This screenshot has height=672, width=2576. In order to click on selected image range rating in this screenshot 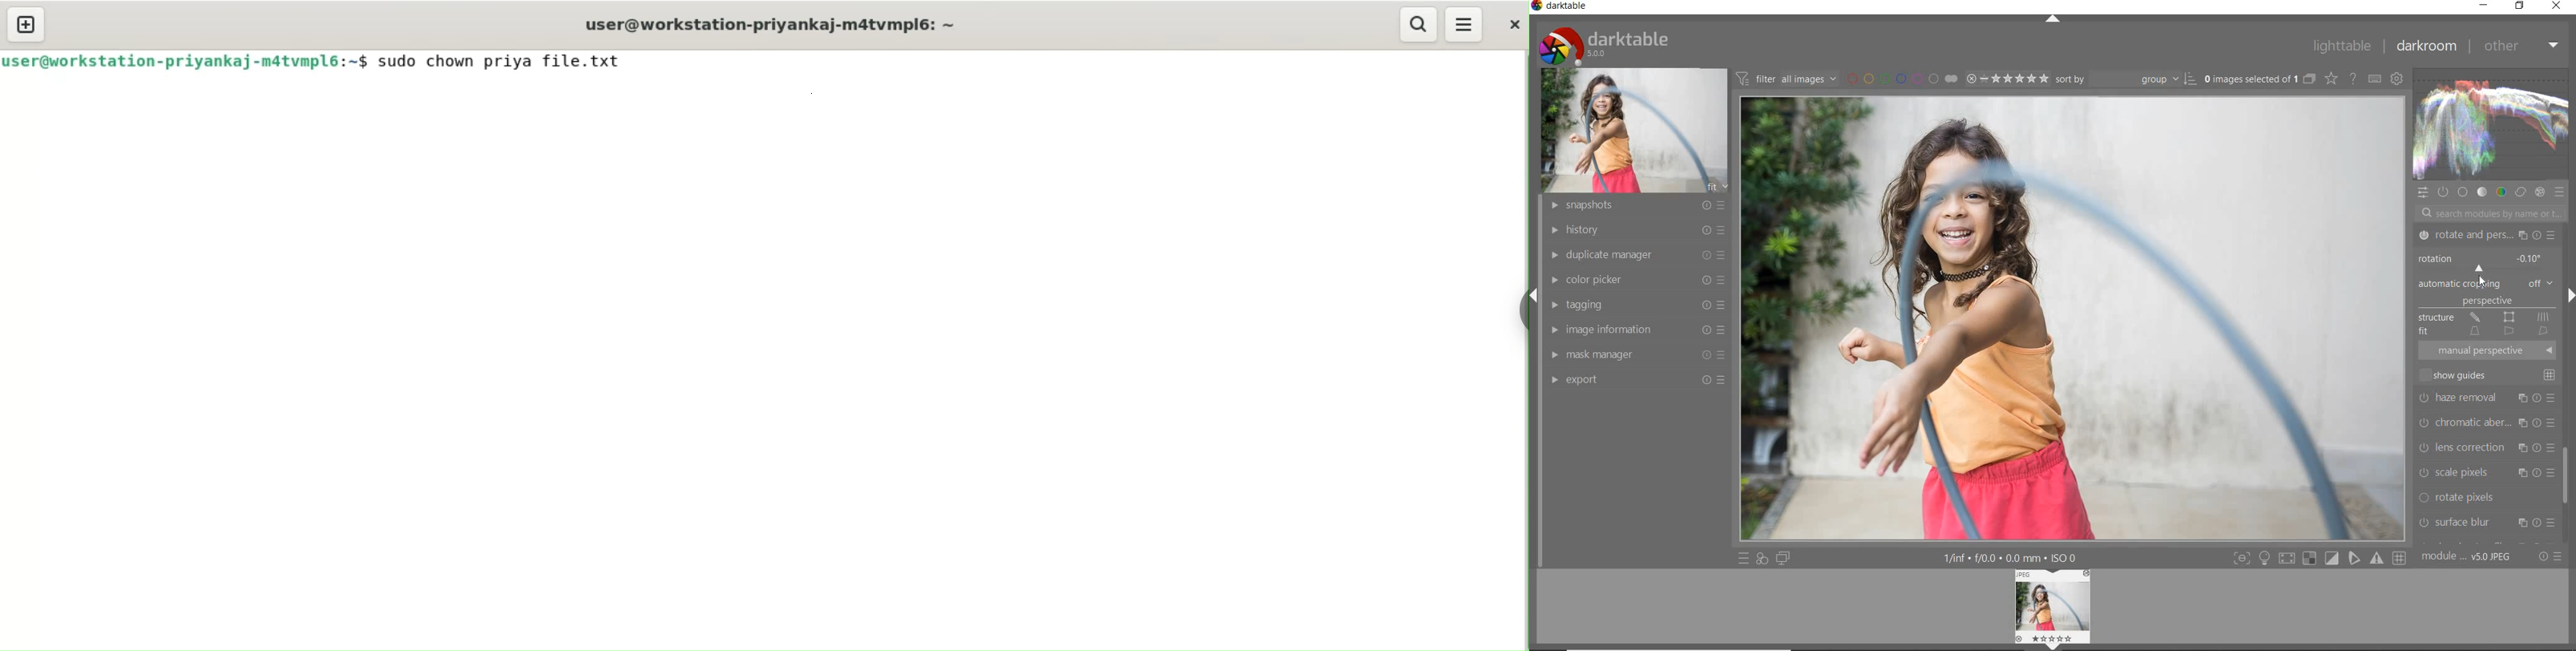, I will do `click(2006, 79)`.